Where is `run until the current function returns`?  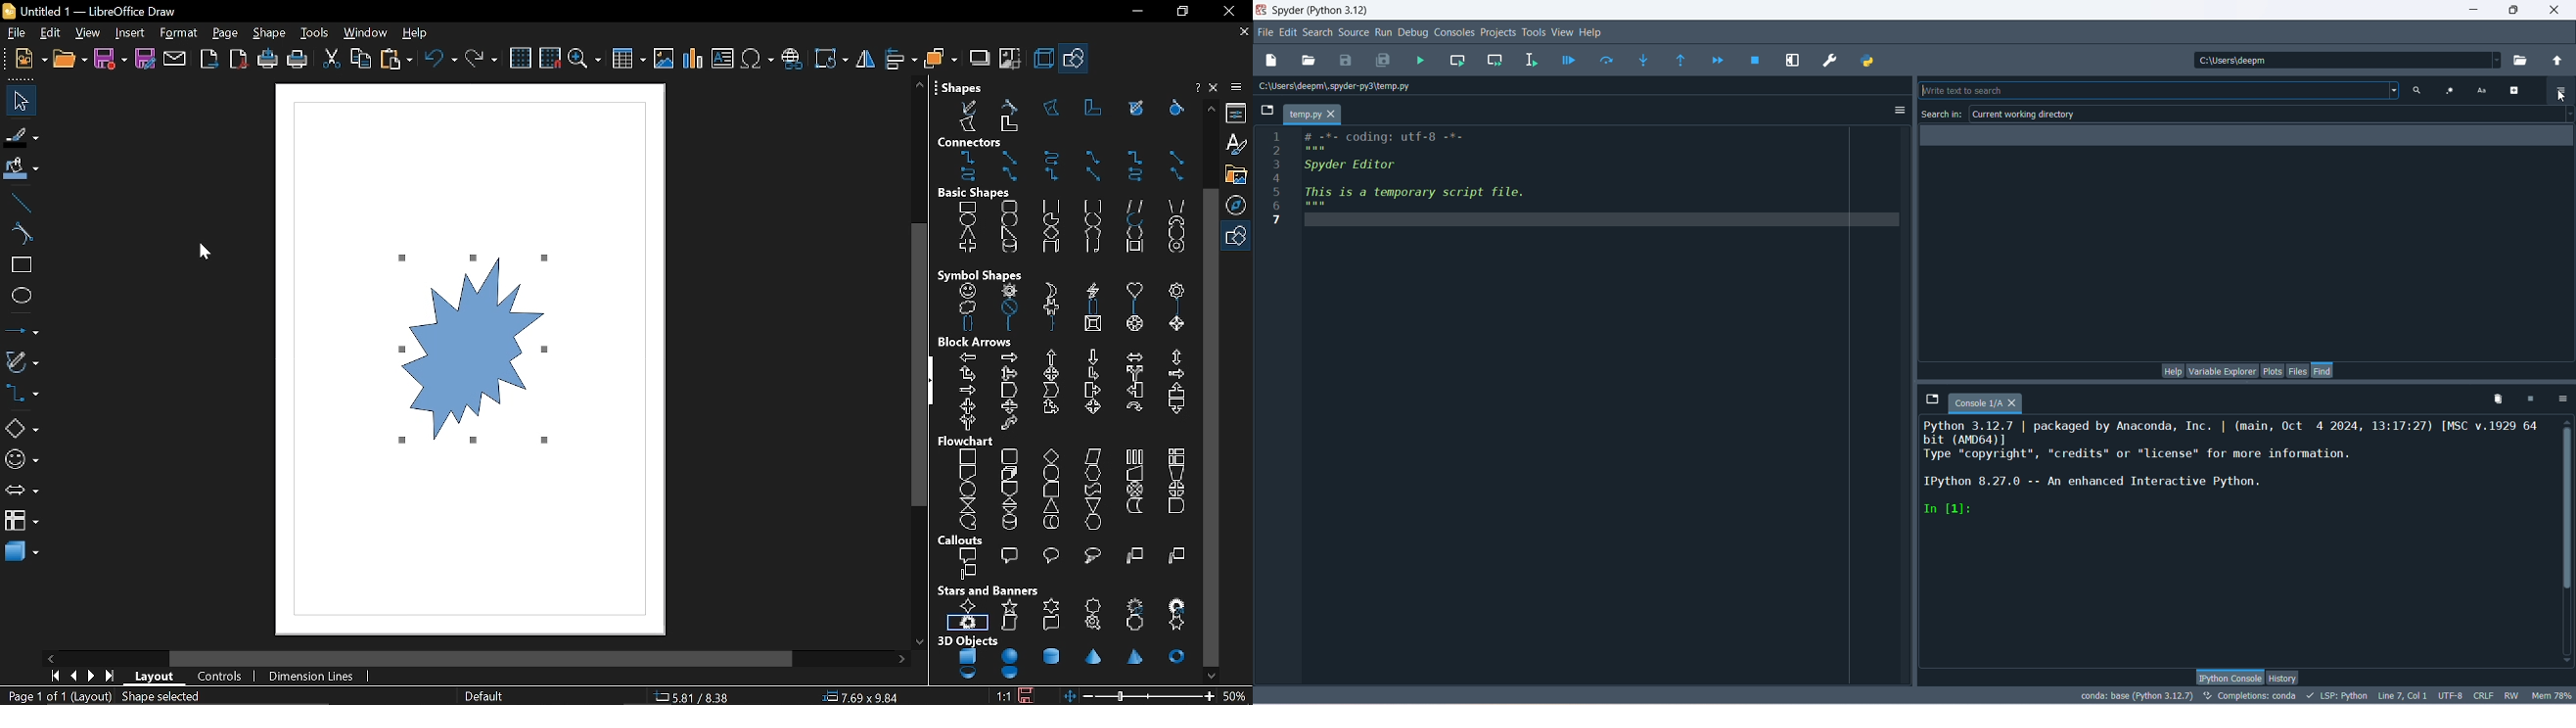 run until the current function returns is located at coordinates (1681, 61).